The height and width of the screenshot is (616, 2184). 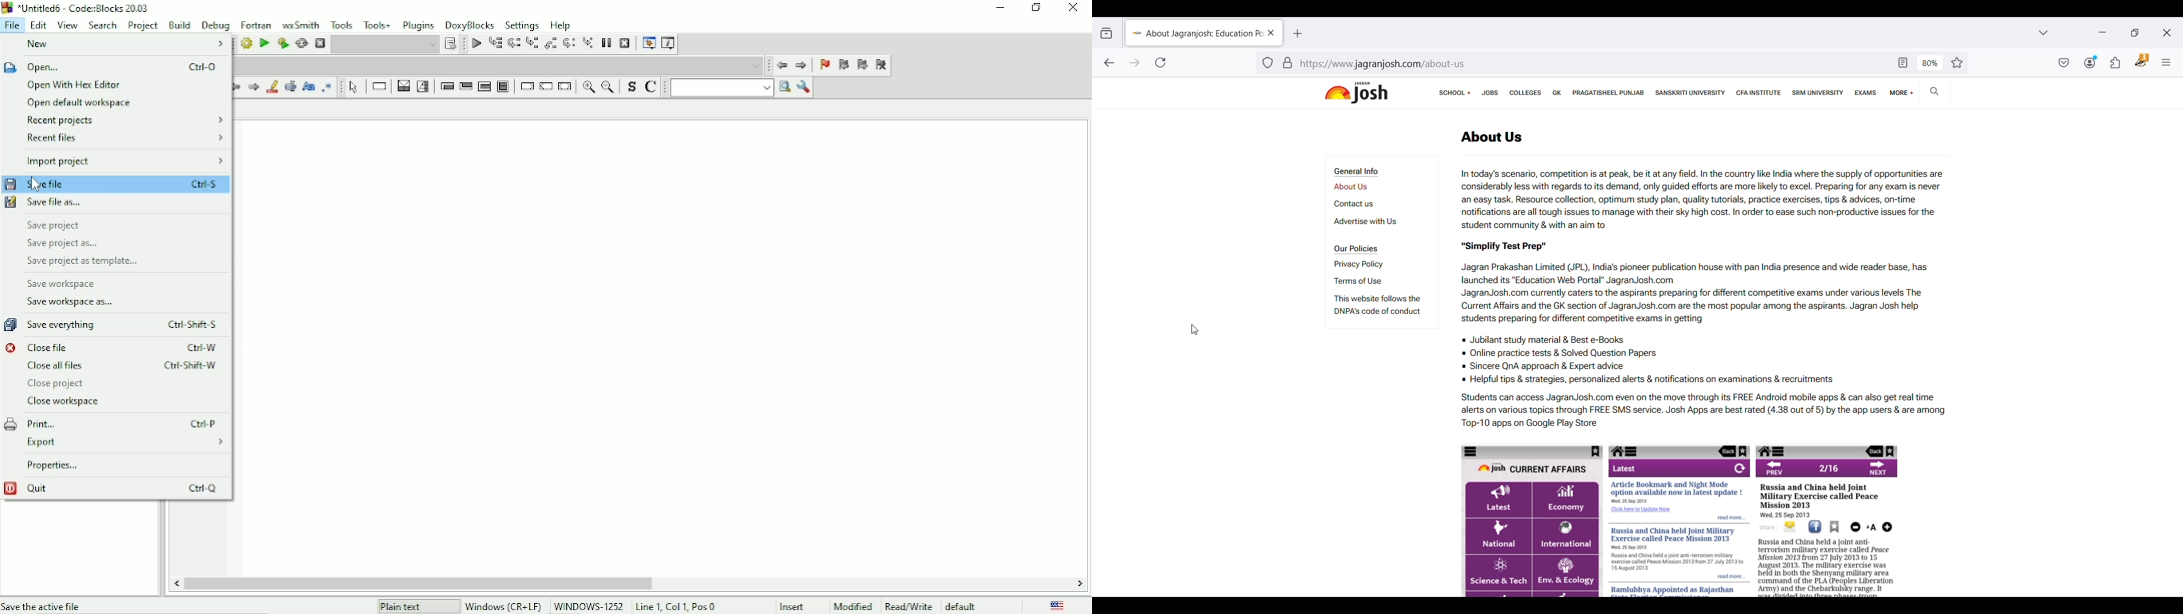 What do you see at coordinates (1702, 294) in the screenshot?
I see `Jagran Prakashan Limited (JPL), India’s pioneer publication house with pan India presence and wide reader base, has
launched its “Education Web Portal” JagranJosh.com

JagranJosh.com currently caters to the aspirants preparing for different competitive exams under various levels The
Current Affairs and the GK section of JagranJosh.com are the most popular among the aspirants. Jagran Josh help
students preparing for different competitive exams in getting` at bounding box center [1702, 294].